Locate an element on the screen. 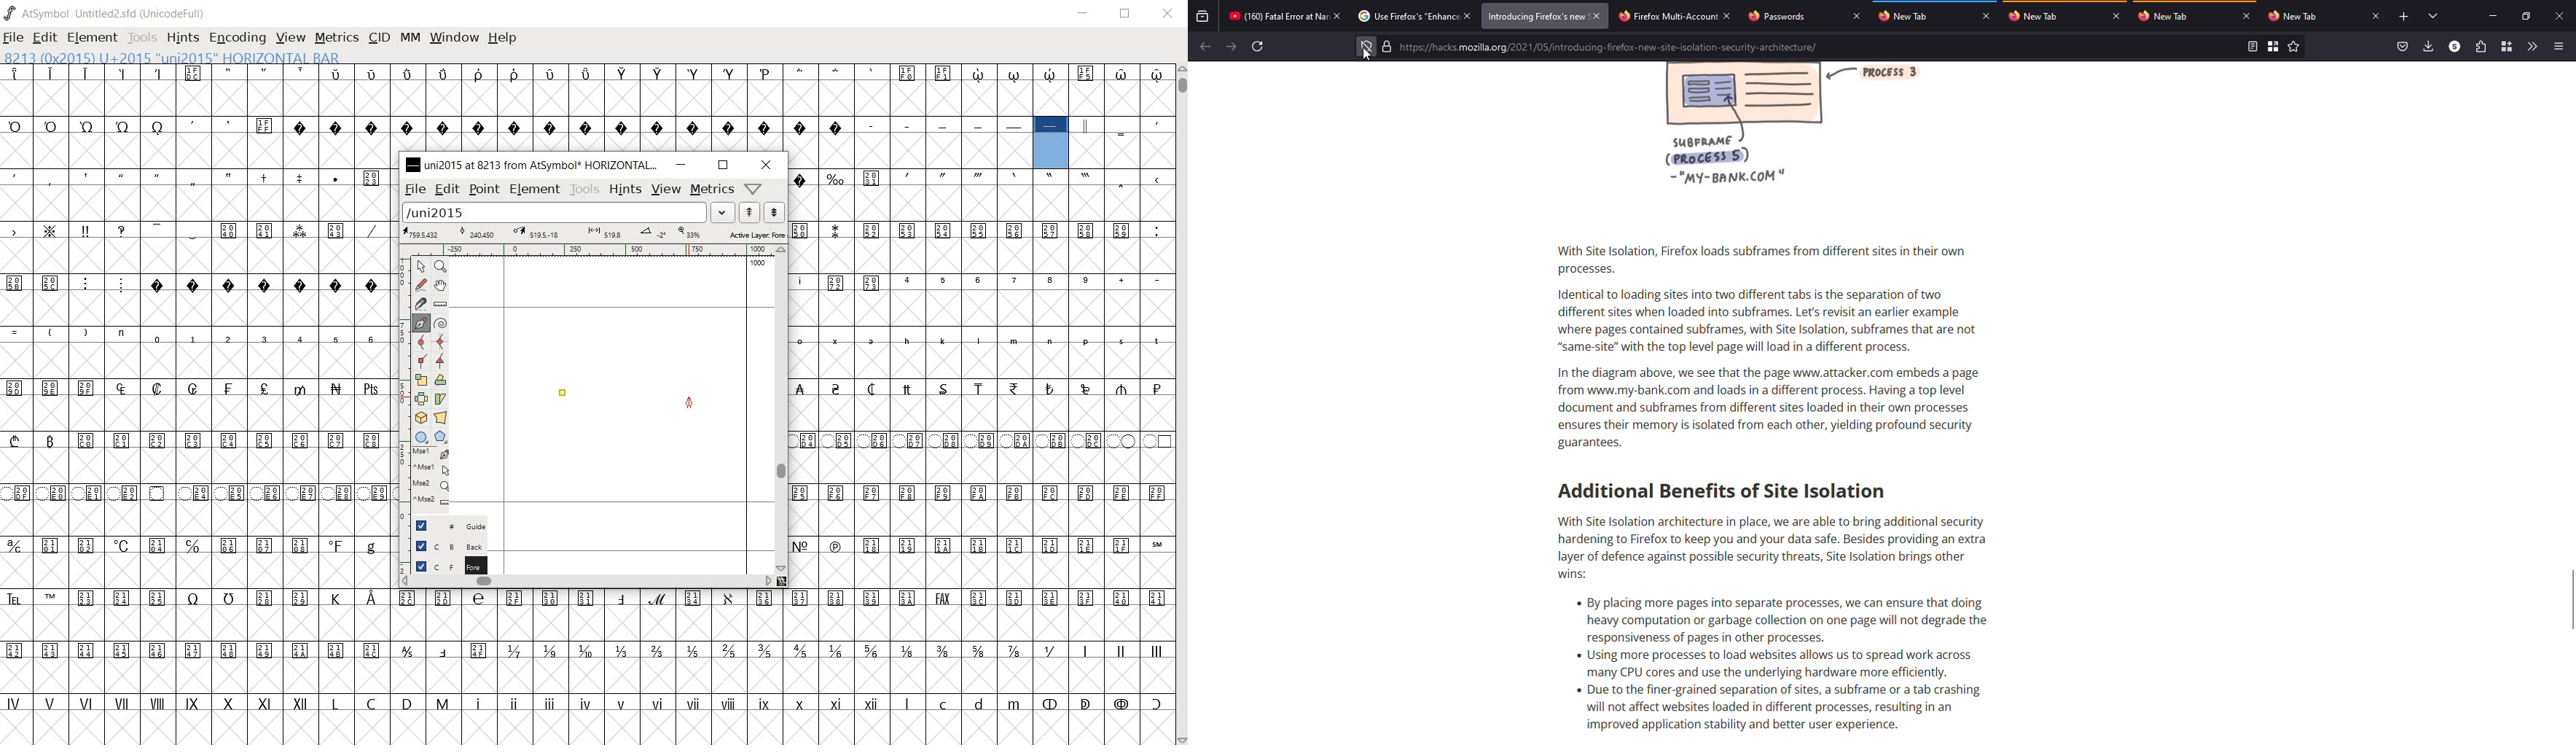 The height and width of the screenshot is (756, 2576). close is located at coordinates (2116, 16).